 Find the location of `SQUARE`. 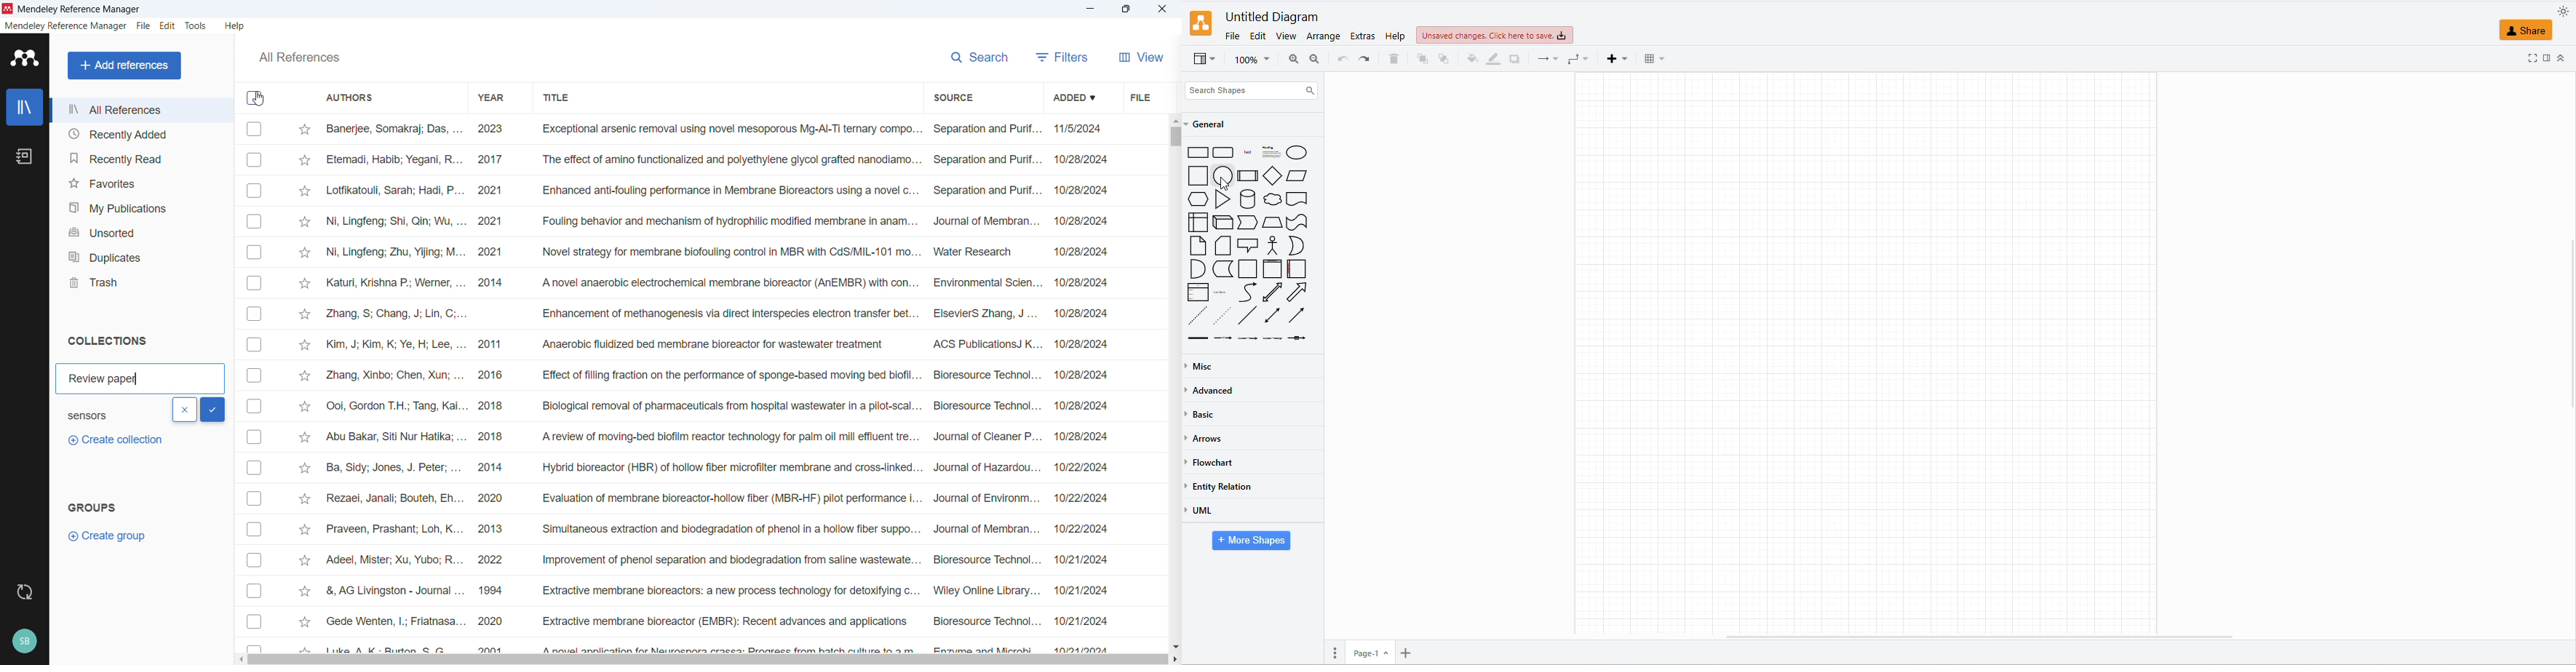

SQUARE is located at coordinates (1195, 175).